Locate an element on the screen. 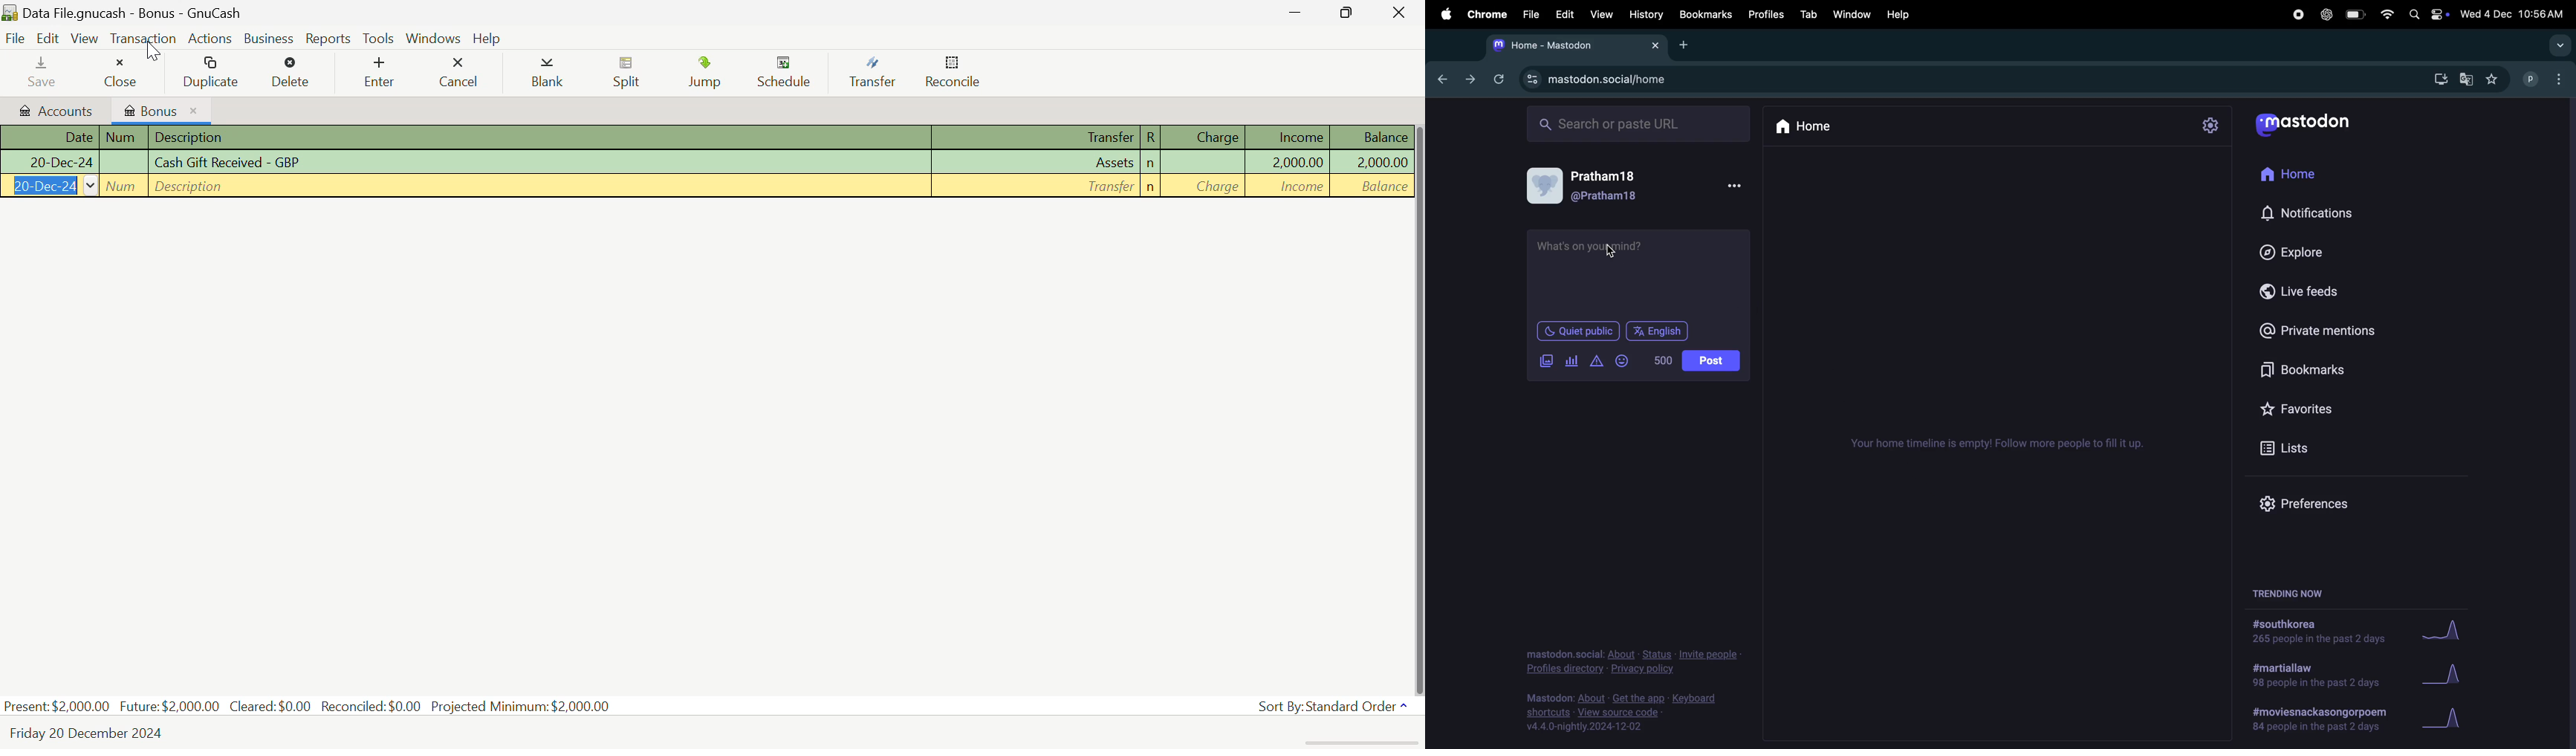 This screenshot has width=2576, height=756. Description is located at coordinates (541, 138).